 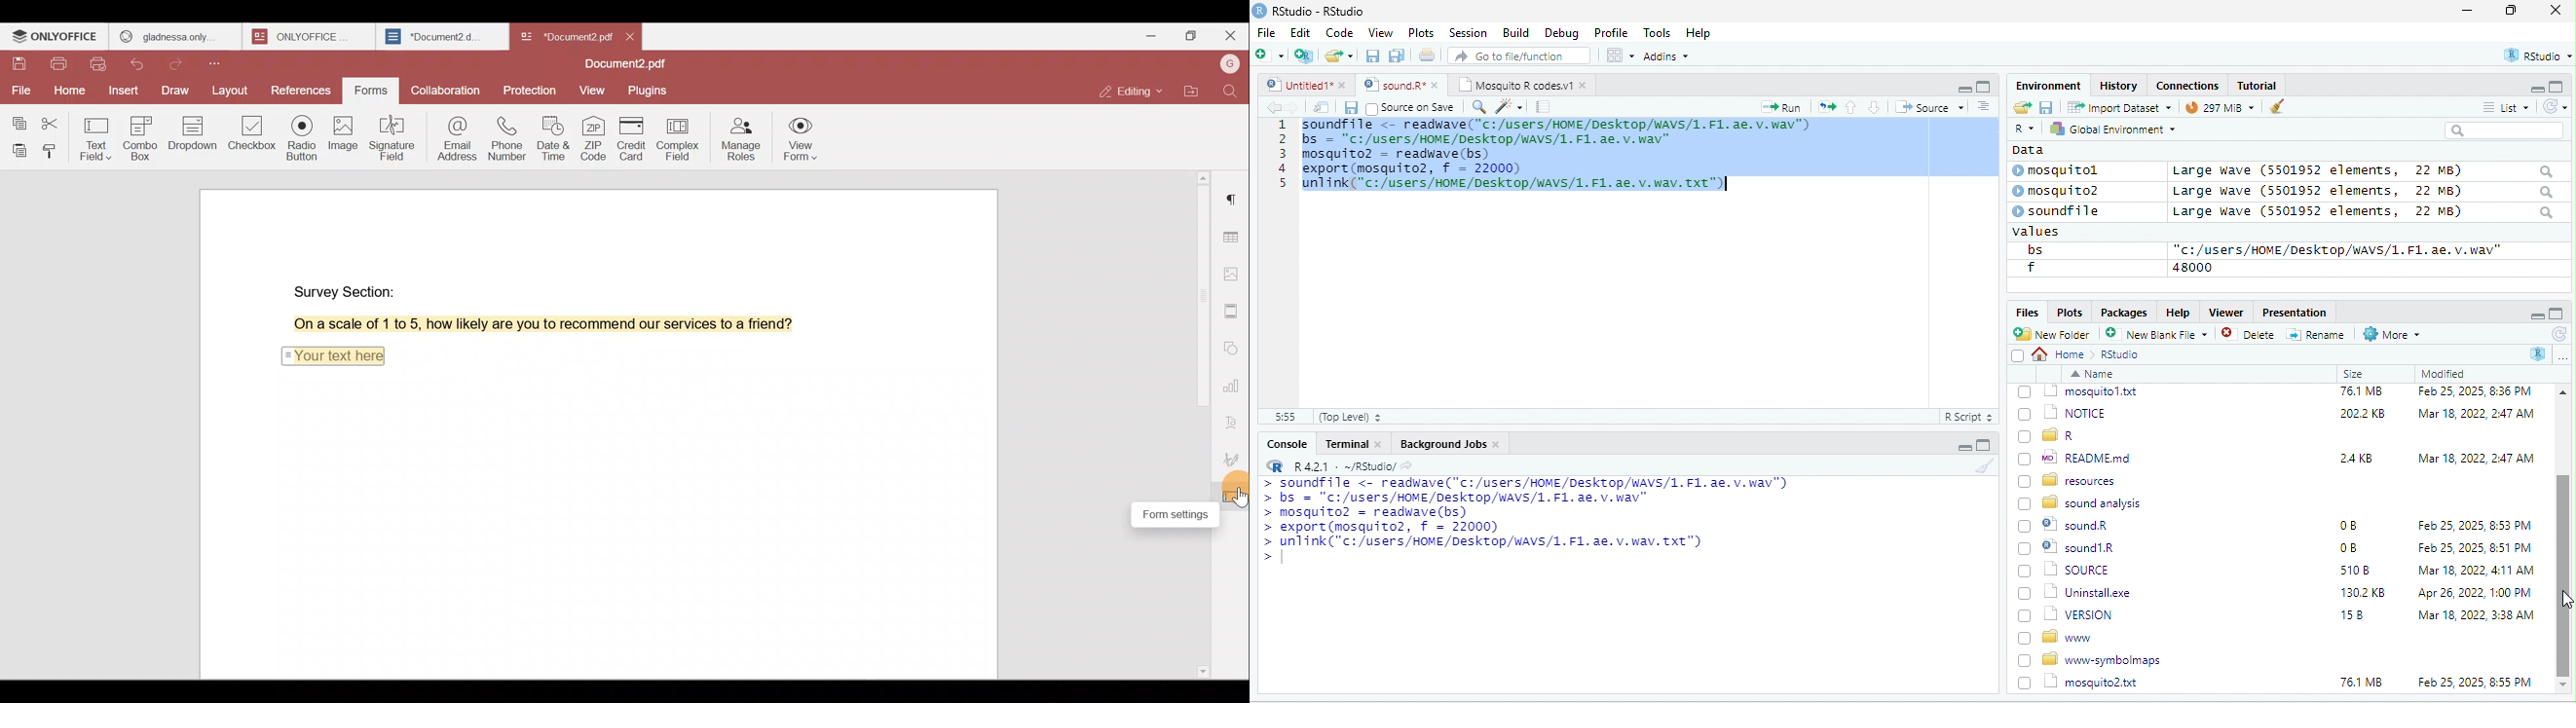 What do you see at coordinates (16, 150) in the screenshot?
I see `Paste` at bounding box center [16, 150].